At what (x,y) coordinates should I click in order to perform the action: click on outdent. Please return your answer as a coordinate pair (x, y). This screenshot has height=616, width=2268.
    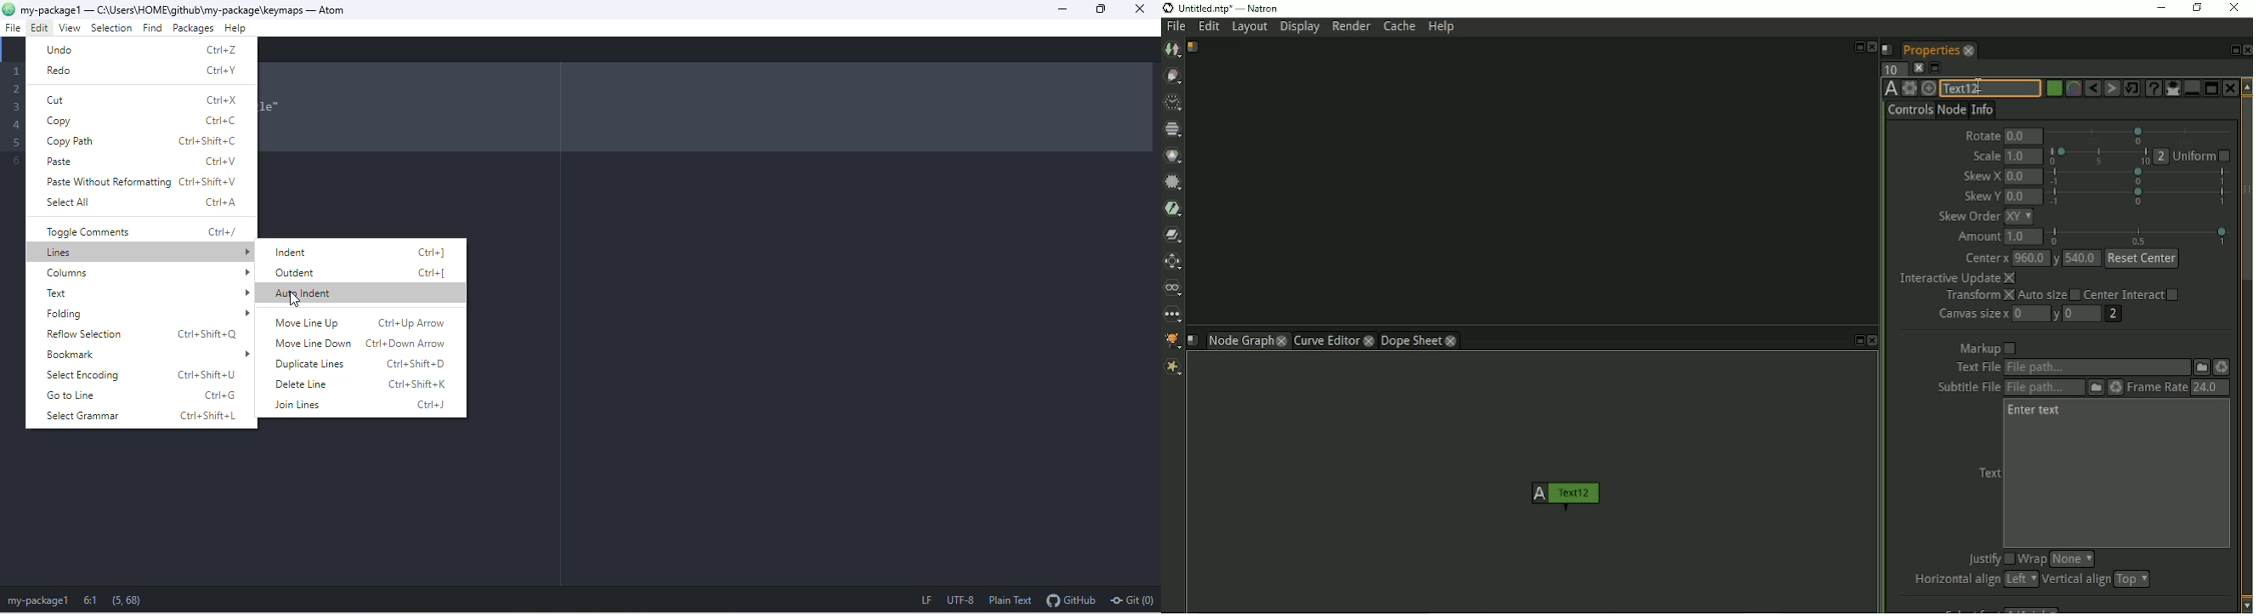
    Looking at the image, I should click on (363, 273).